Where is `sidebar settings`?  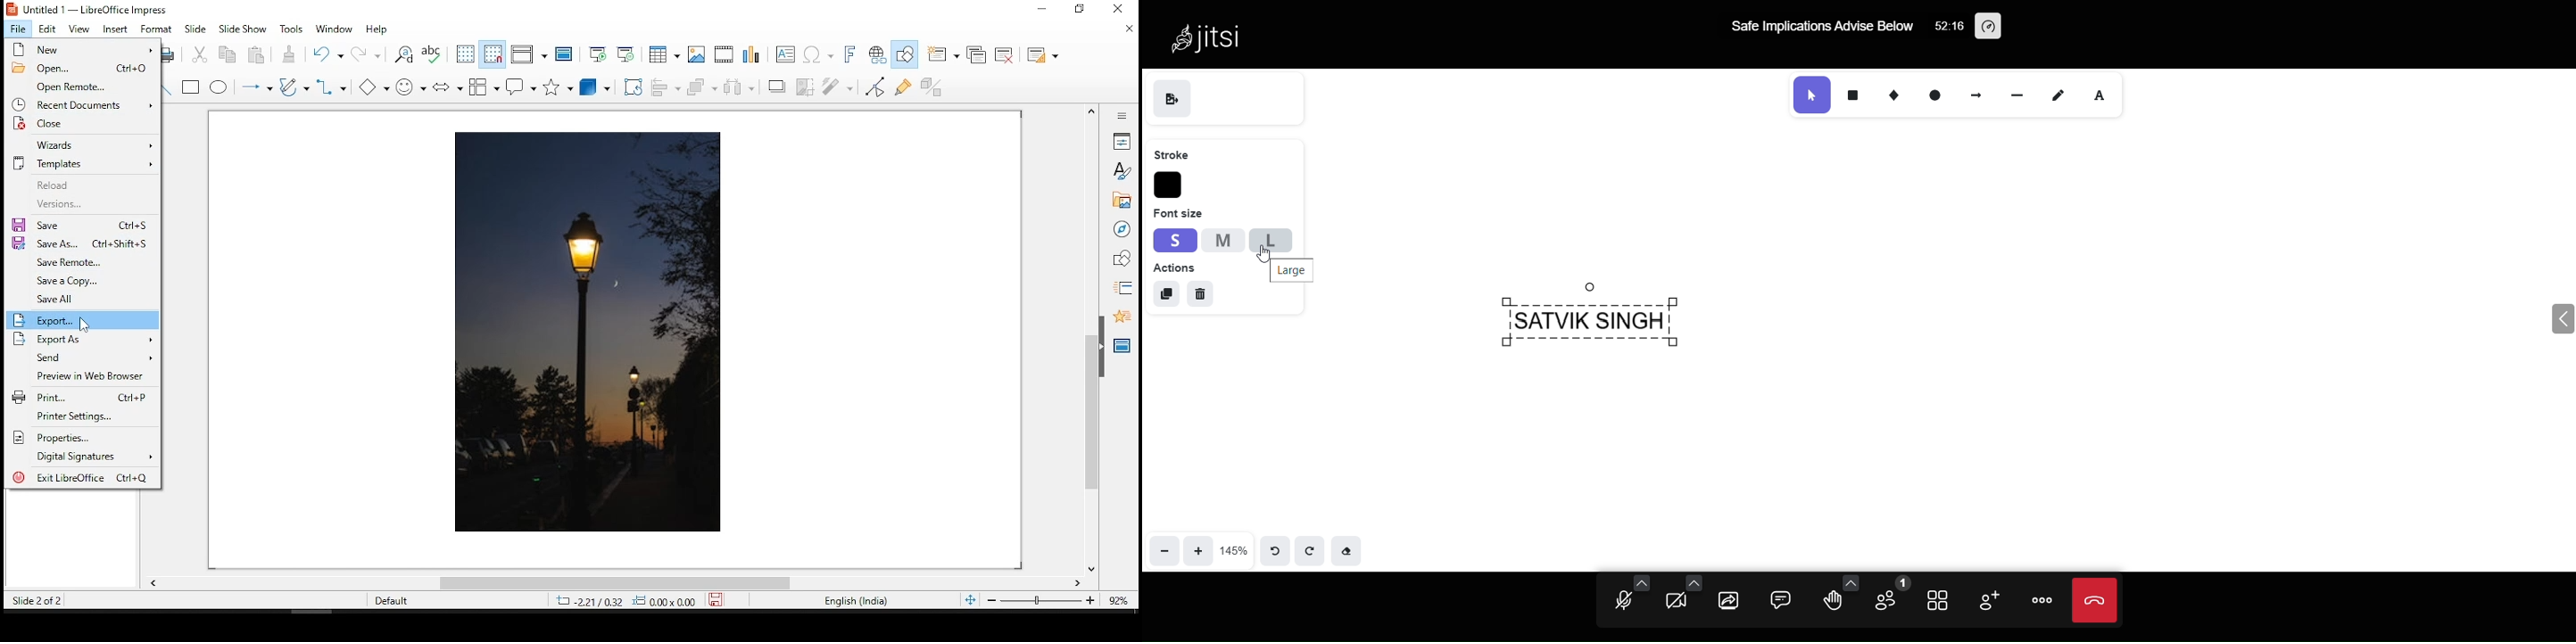
sidebar settings is located at coordinates (1118, 116).